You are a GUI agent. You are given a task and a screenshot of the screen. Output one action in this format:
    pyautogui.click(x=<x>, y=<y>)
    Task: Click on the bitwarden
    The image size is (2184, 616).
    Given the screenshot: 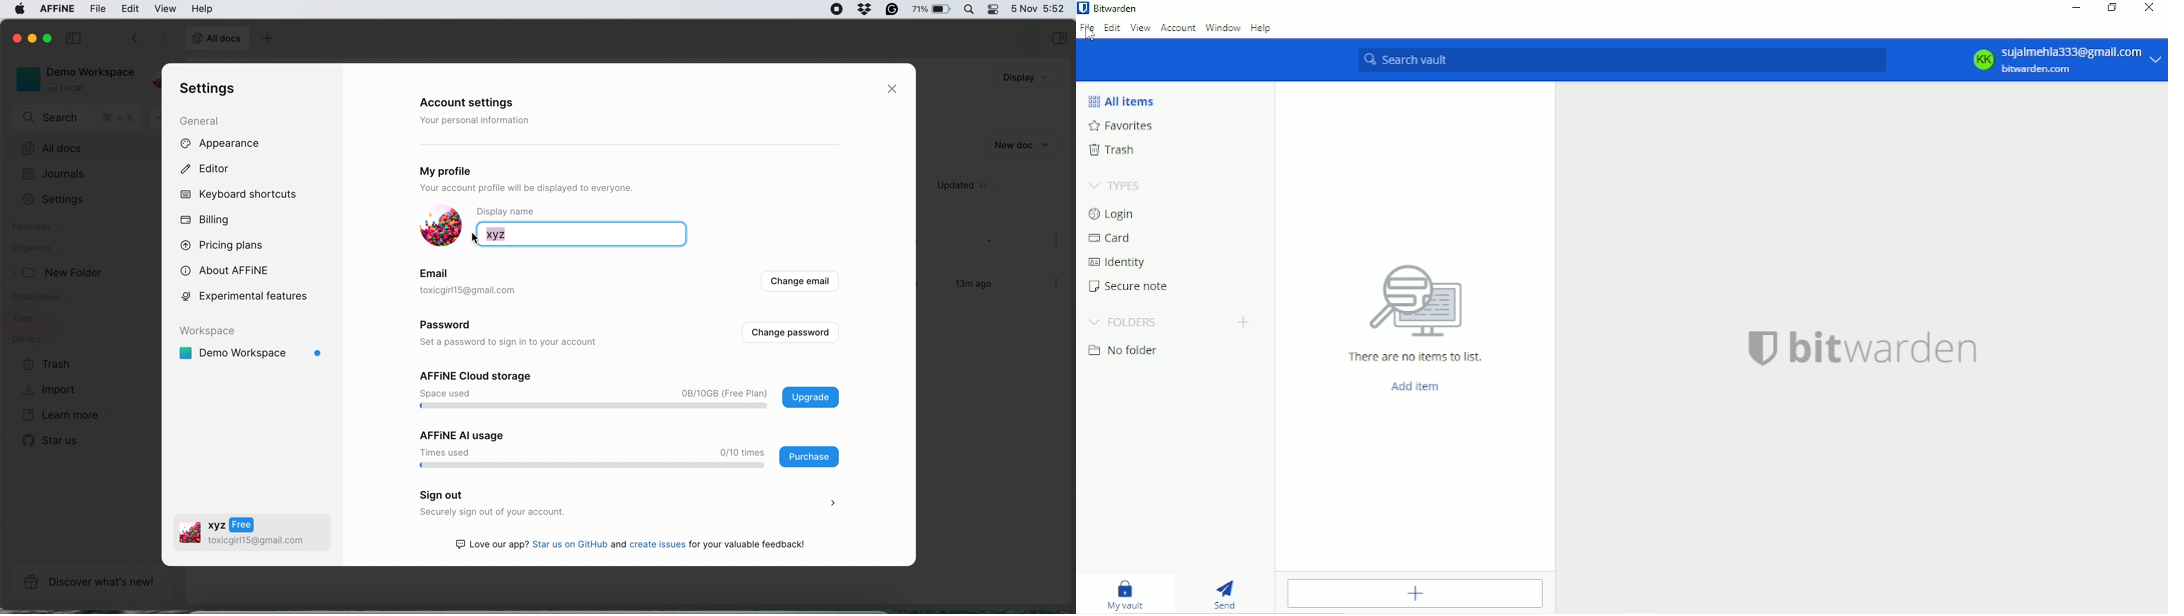 What is the action you would take?
    pyautogui.click(x=1857, y=349)
    